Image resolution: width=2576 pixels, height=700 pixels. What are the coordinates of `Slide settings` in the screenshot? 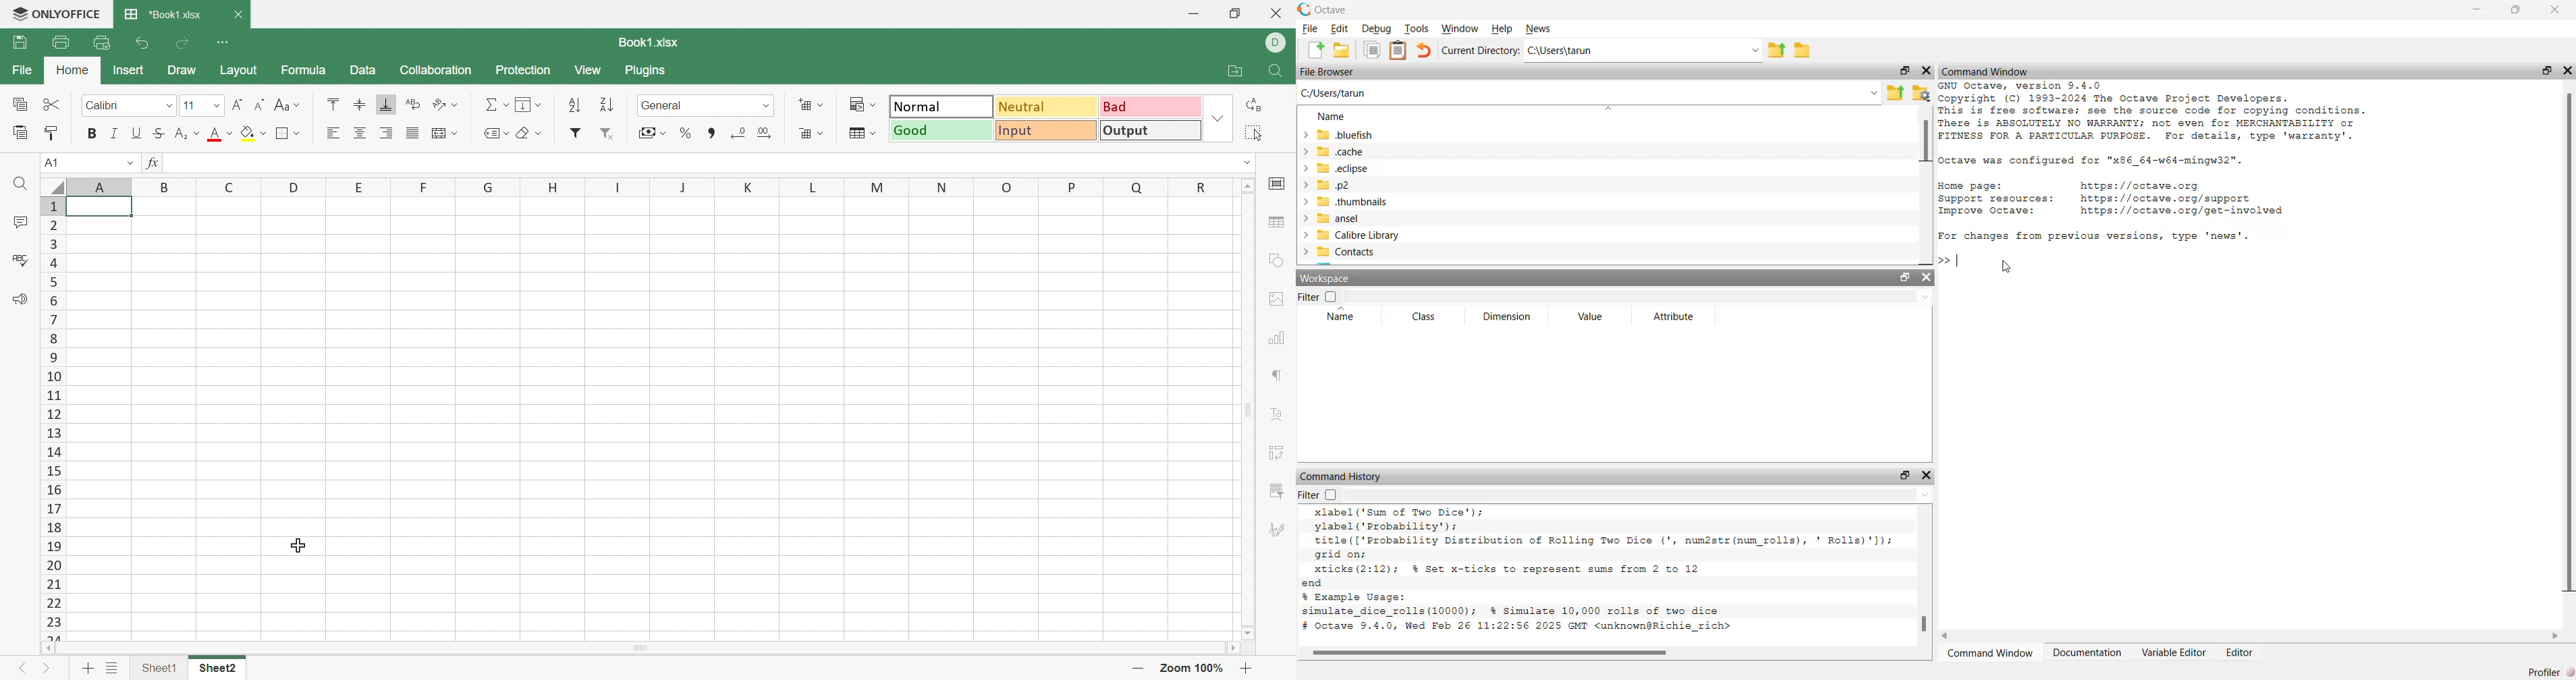 It's located at (1278, 182).